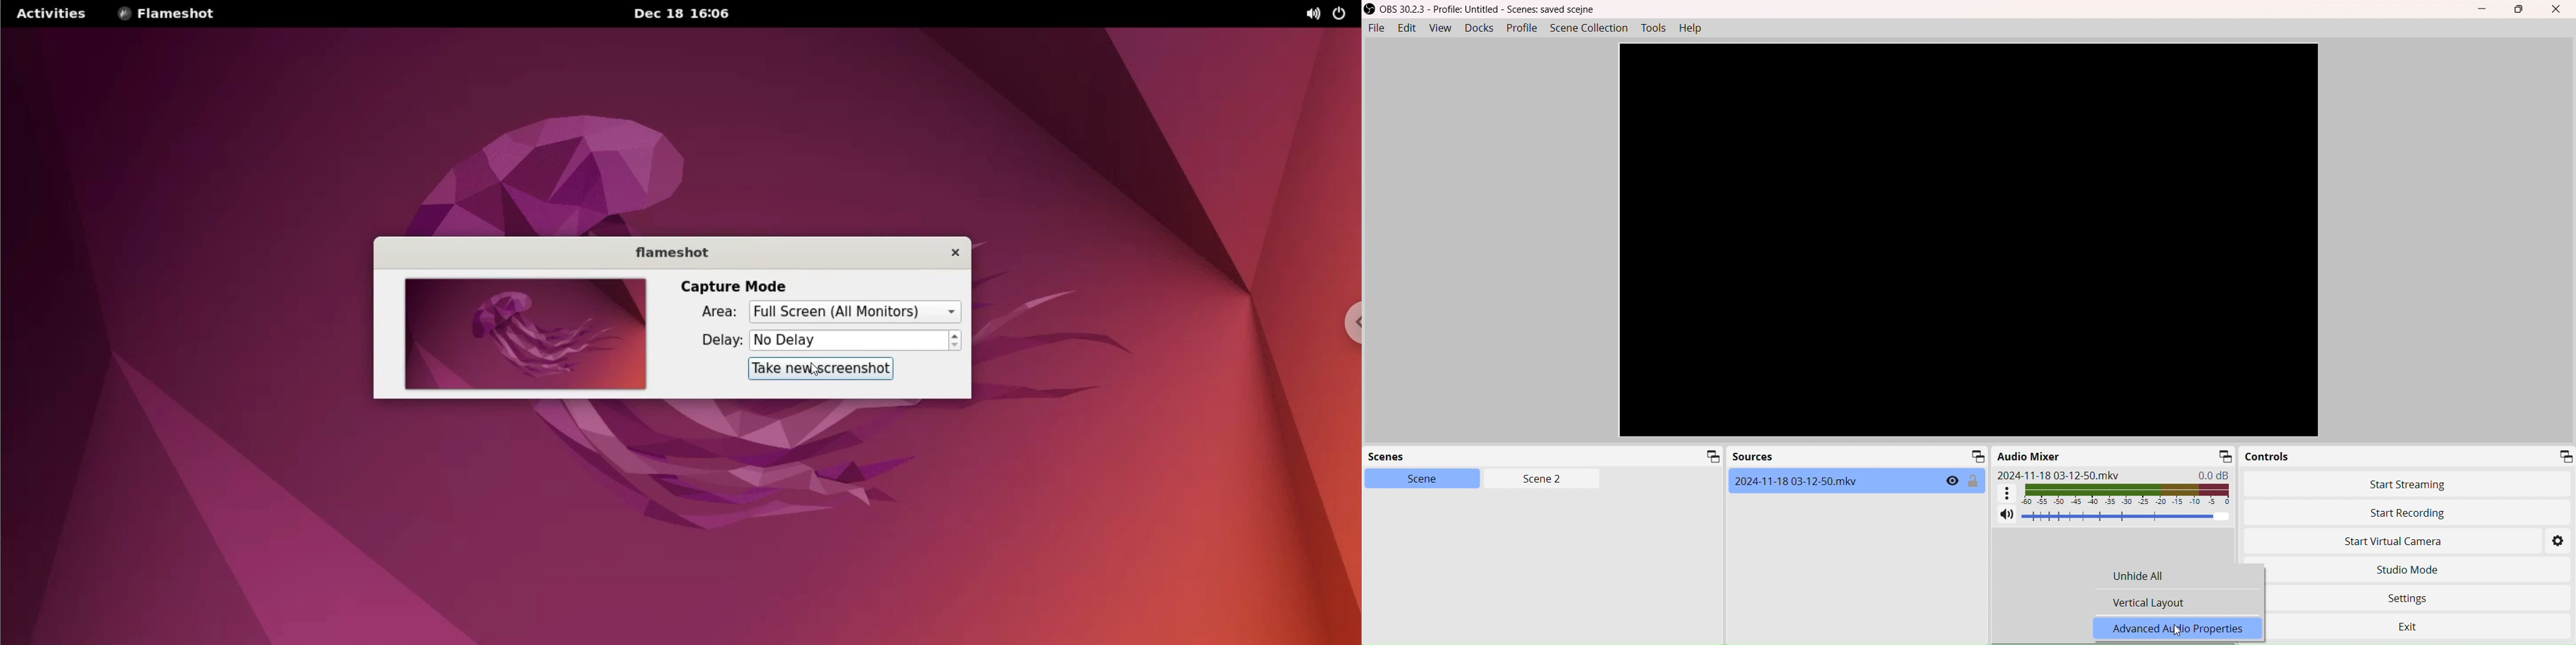  What do you see at coordinates (1591, 27) in the screenshot?
I see `SceneCollection` at bounding box center [1591, 27].